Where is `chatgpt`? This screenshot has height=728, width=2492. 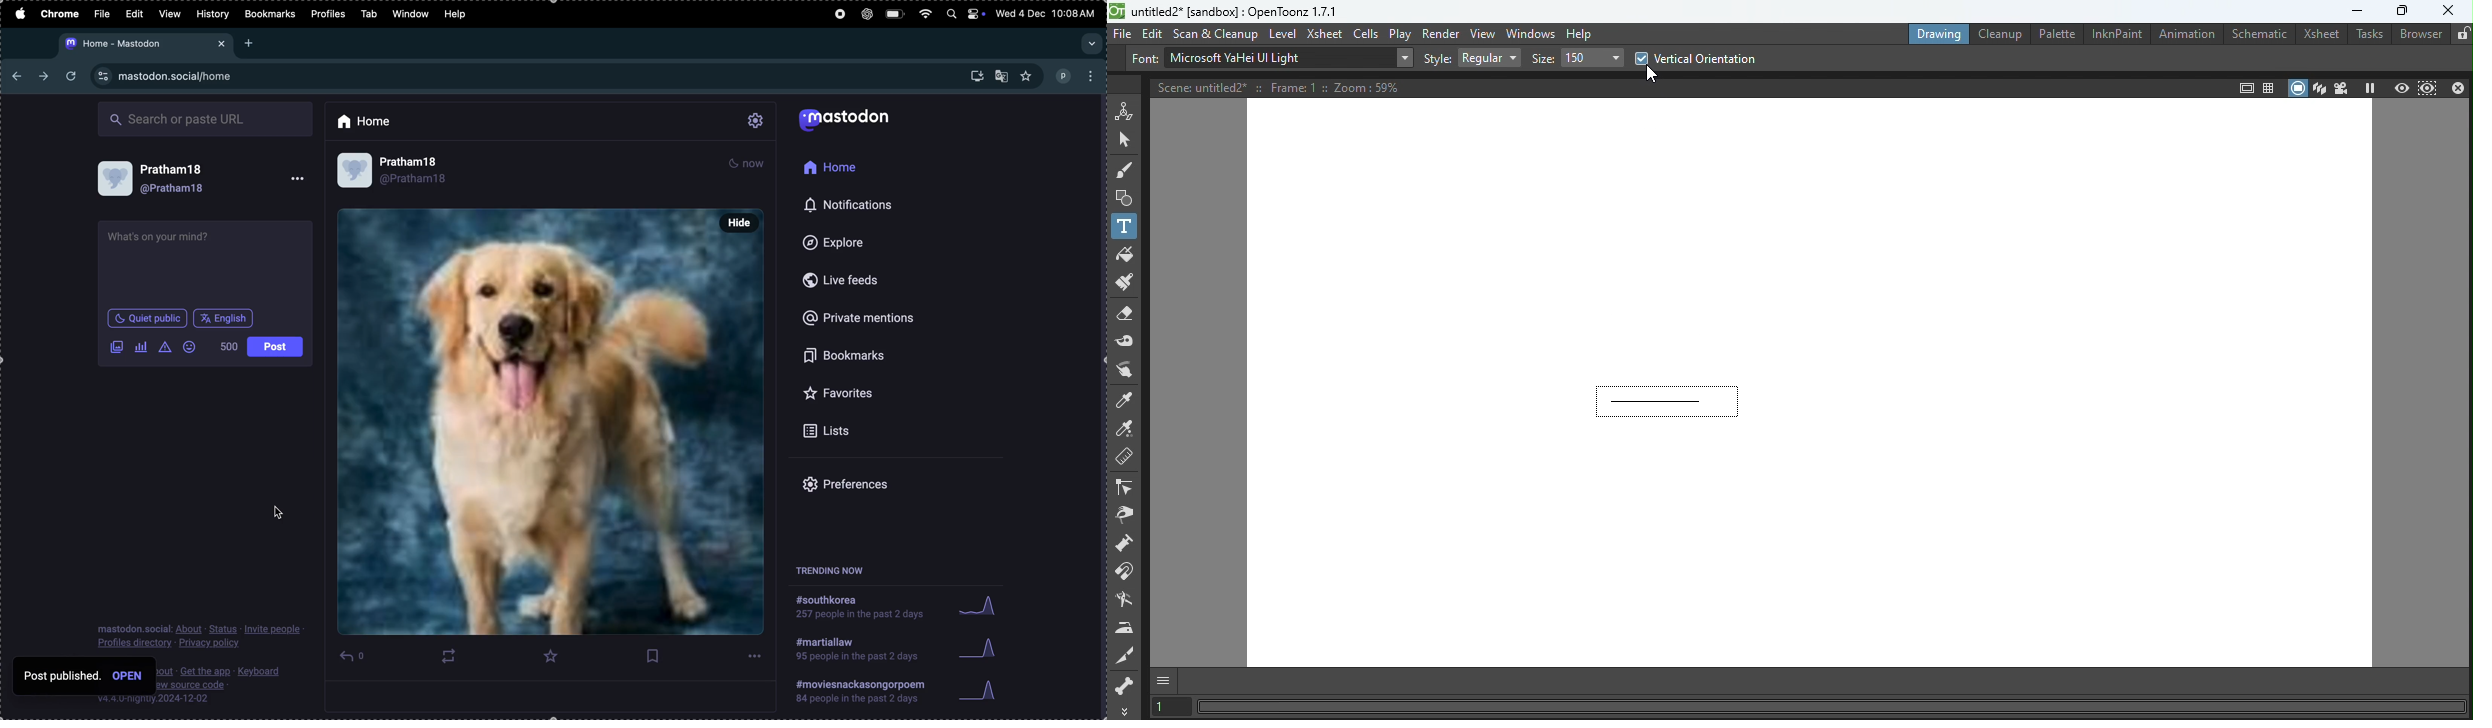
chatgpt is located at coordinates (863, 14).